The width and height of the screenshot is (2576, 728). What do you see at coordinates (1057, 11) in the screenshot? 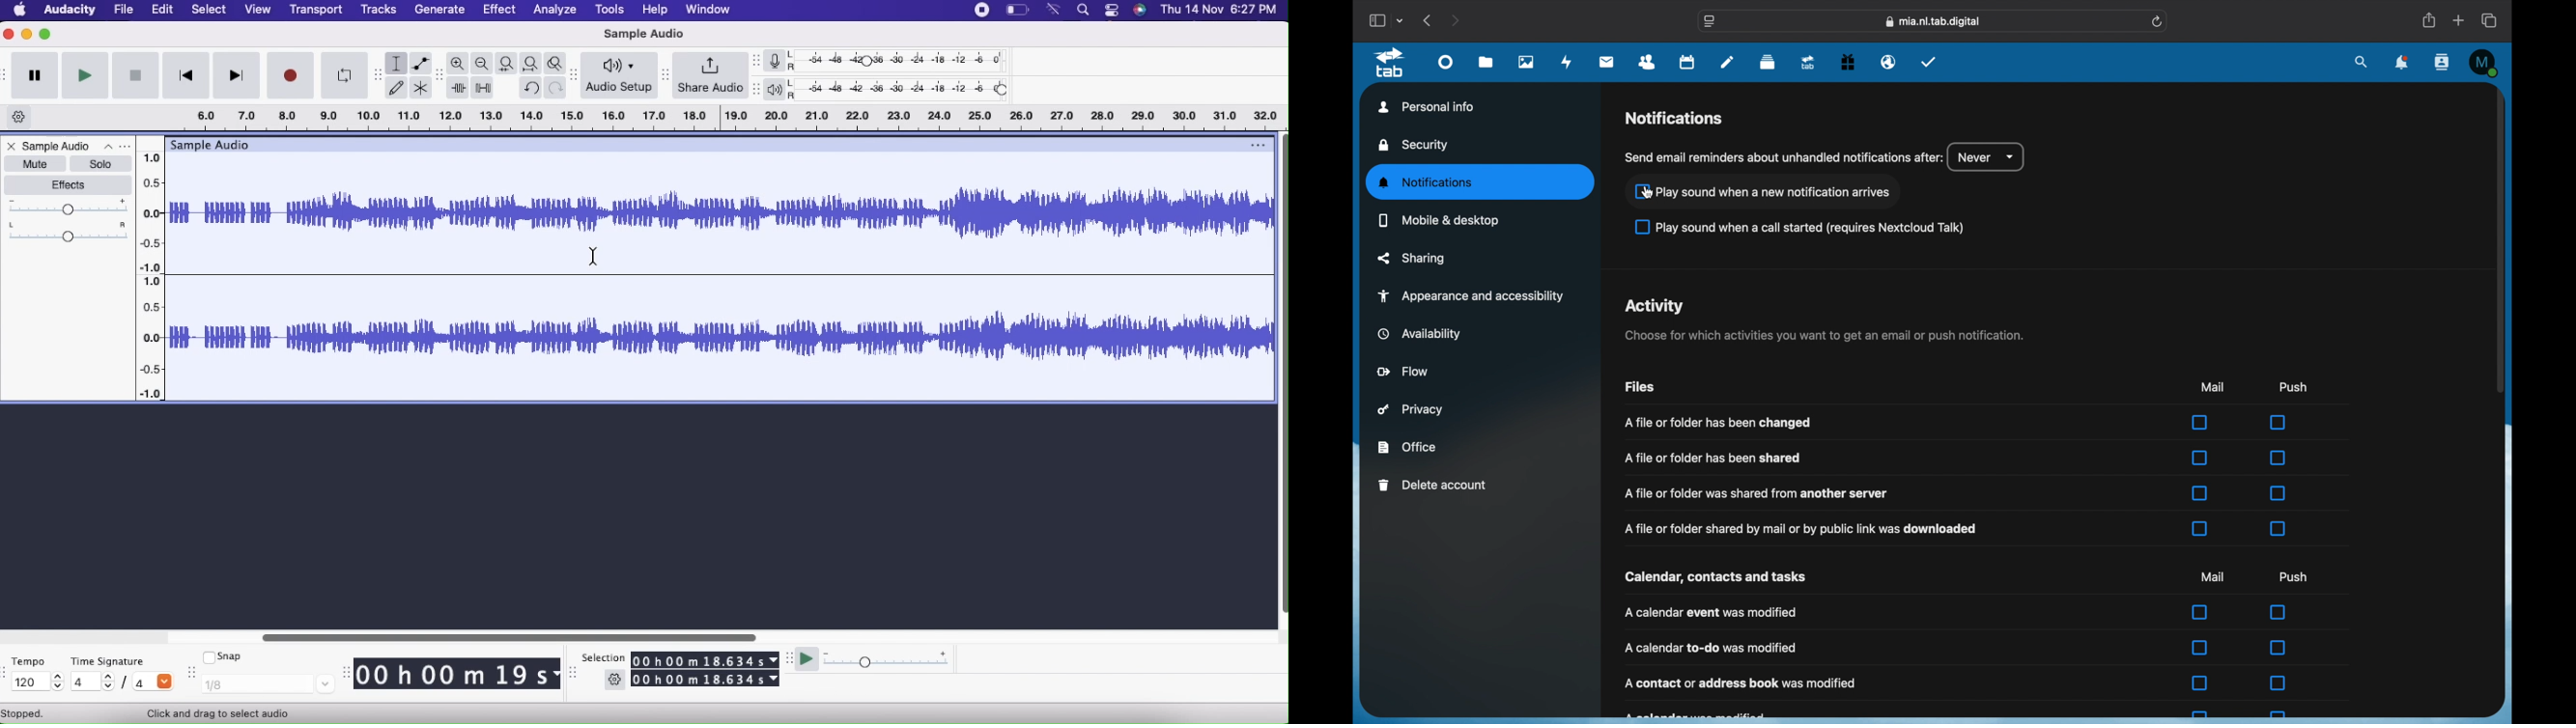
I see `wifi` at bounding box center [1057, 11].